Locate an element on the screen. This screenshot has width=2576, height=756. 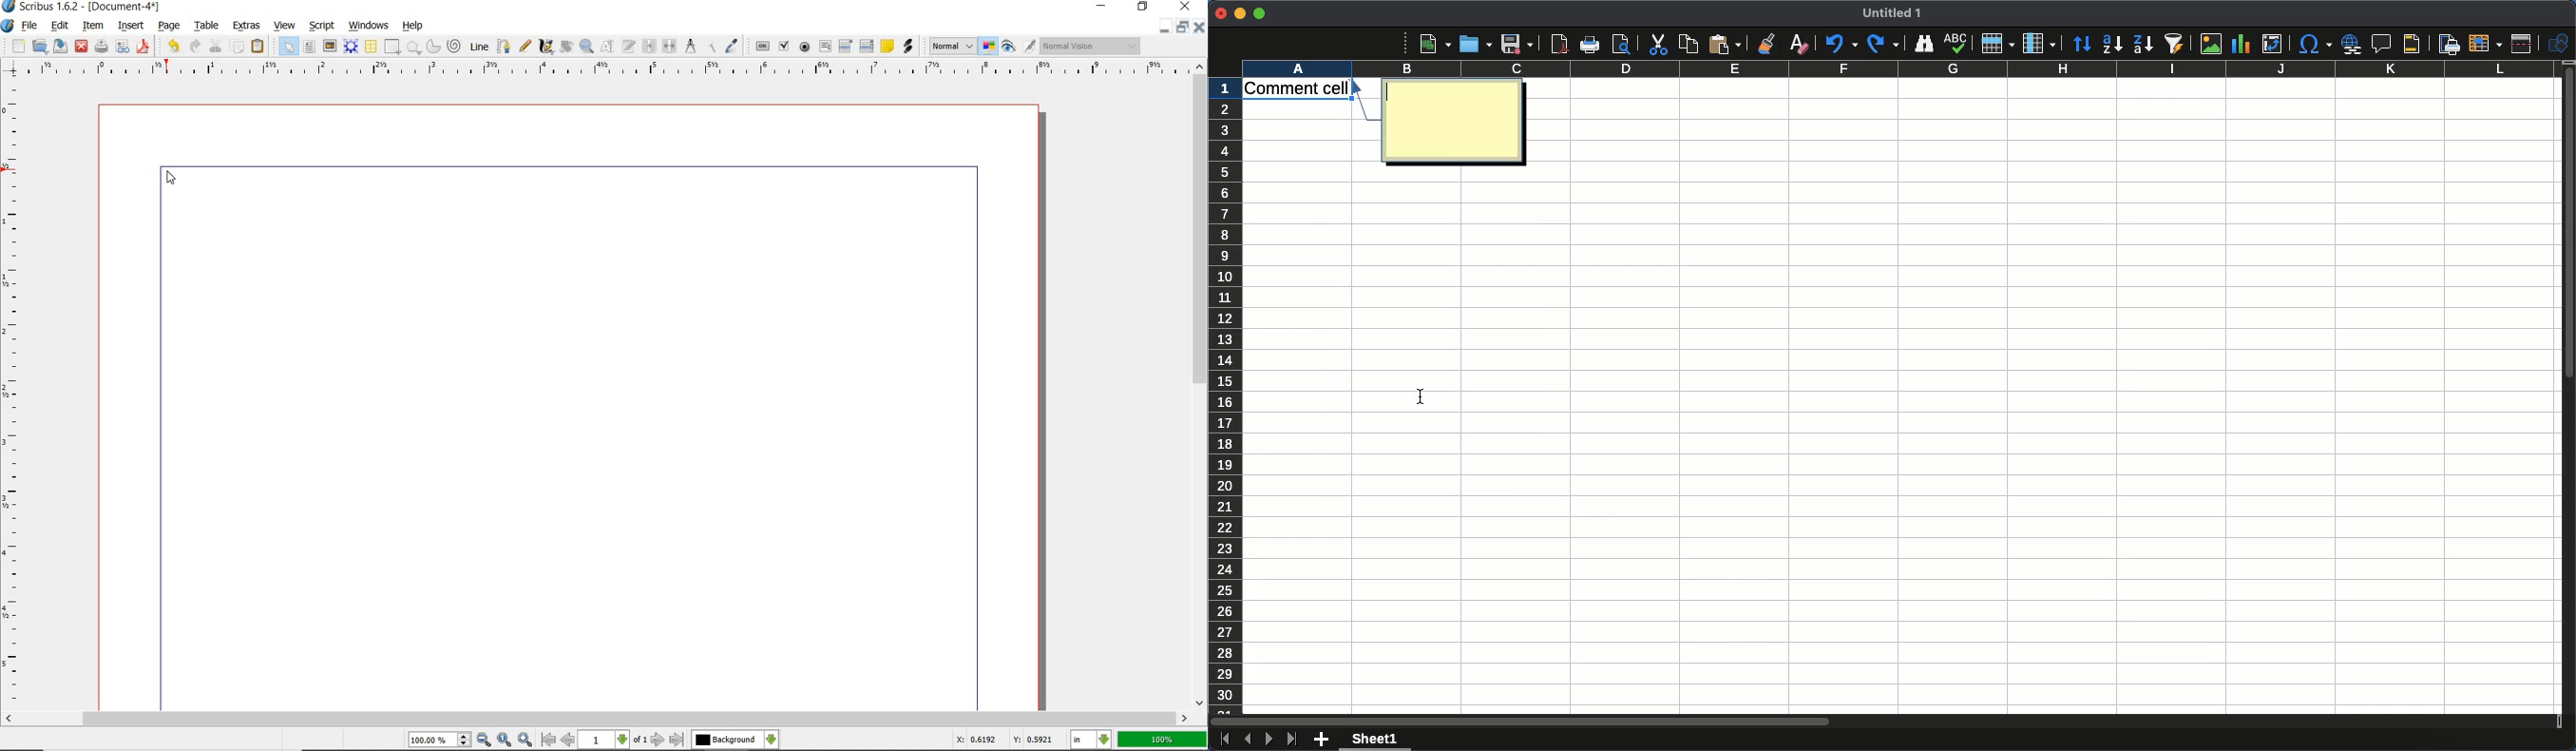
restore is located at coordinates (1183, 27).